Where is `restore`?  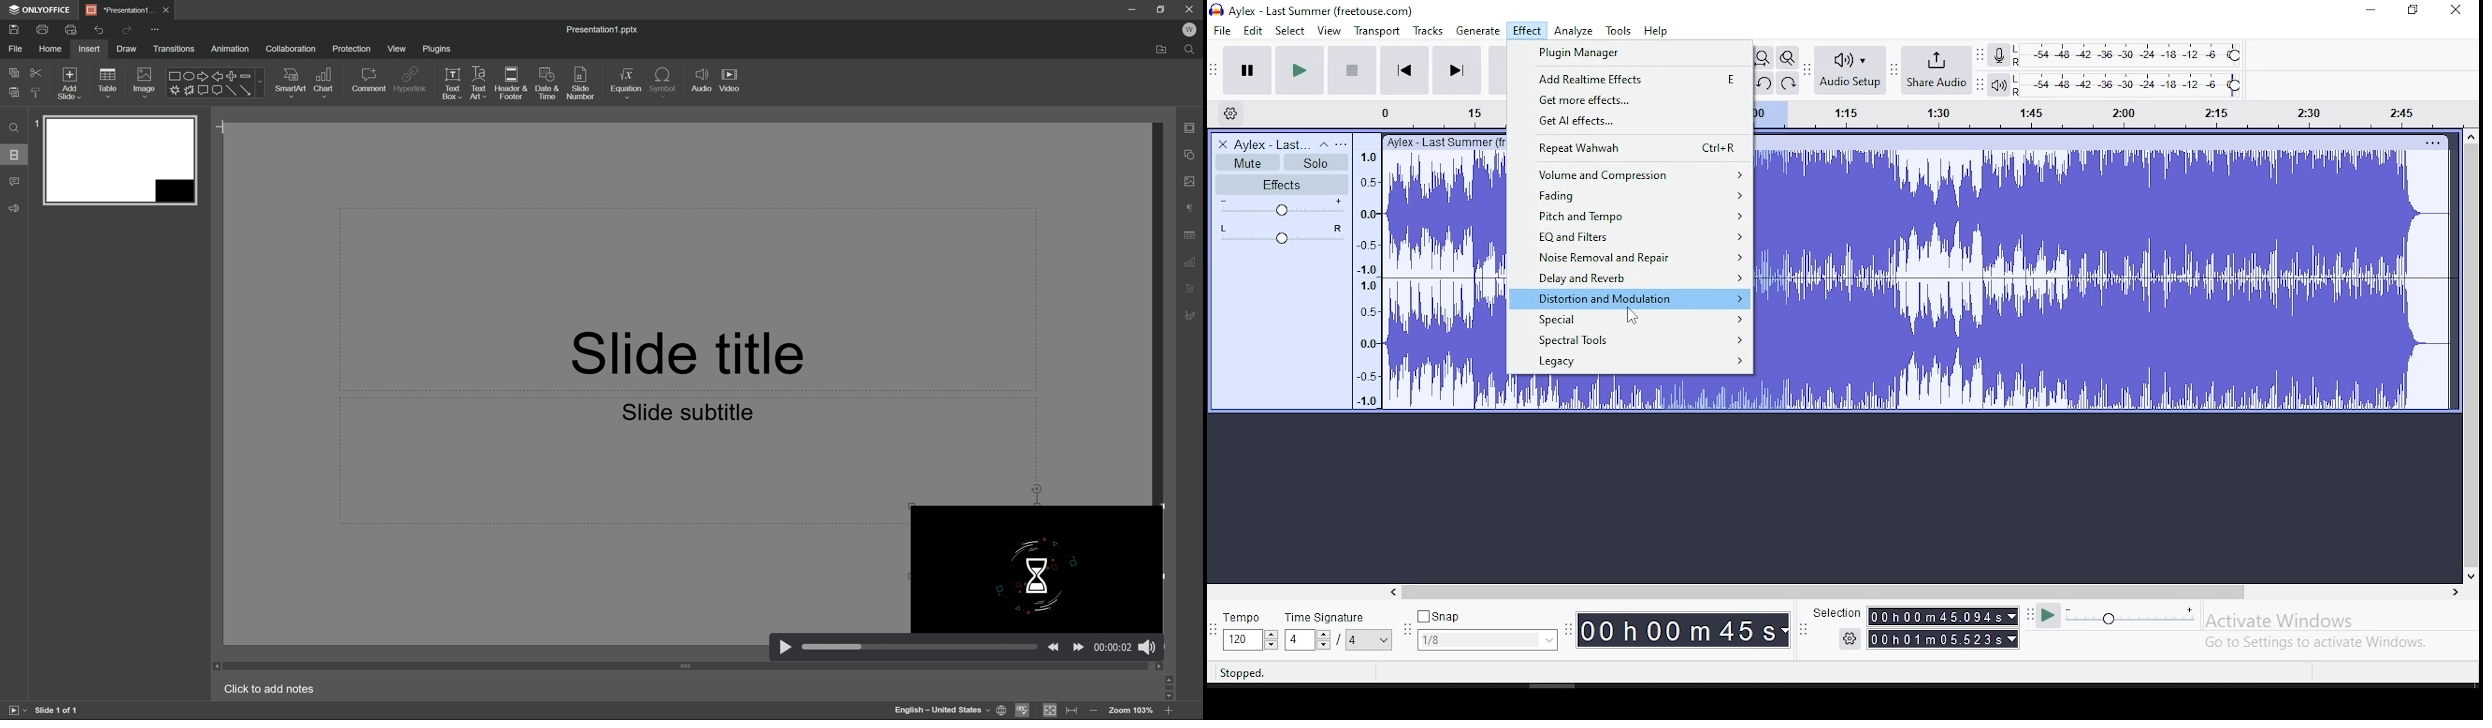
restore is located at coordinates (2413, 11).